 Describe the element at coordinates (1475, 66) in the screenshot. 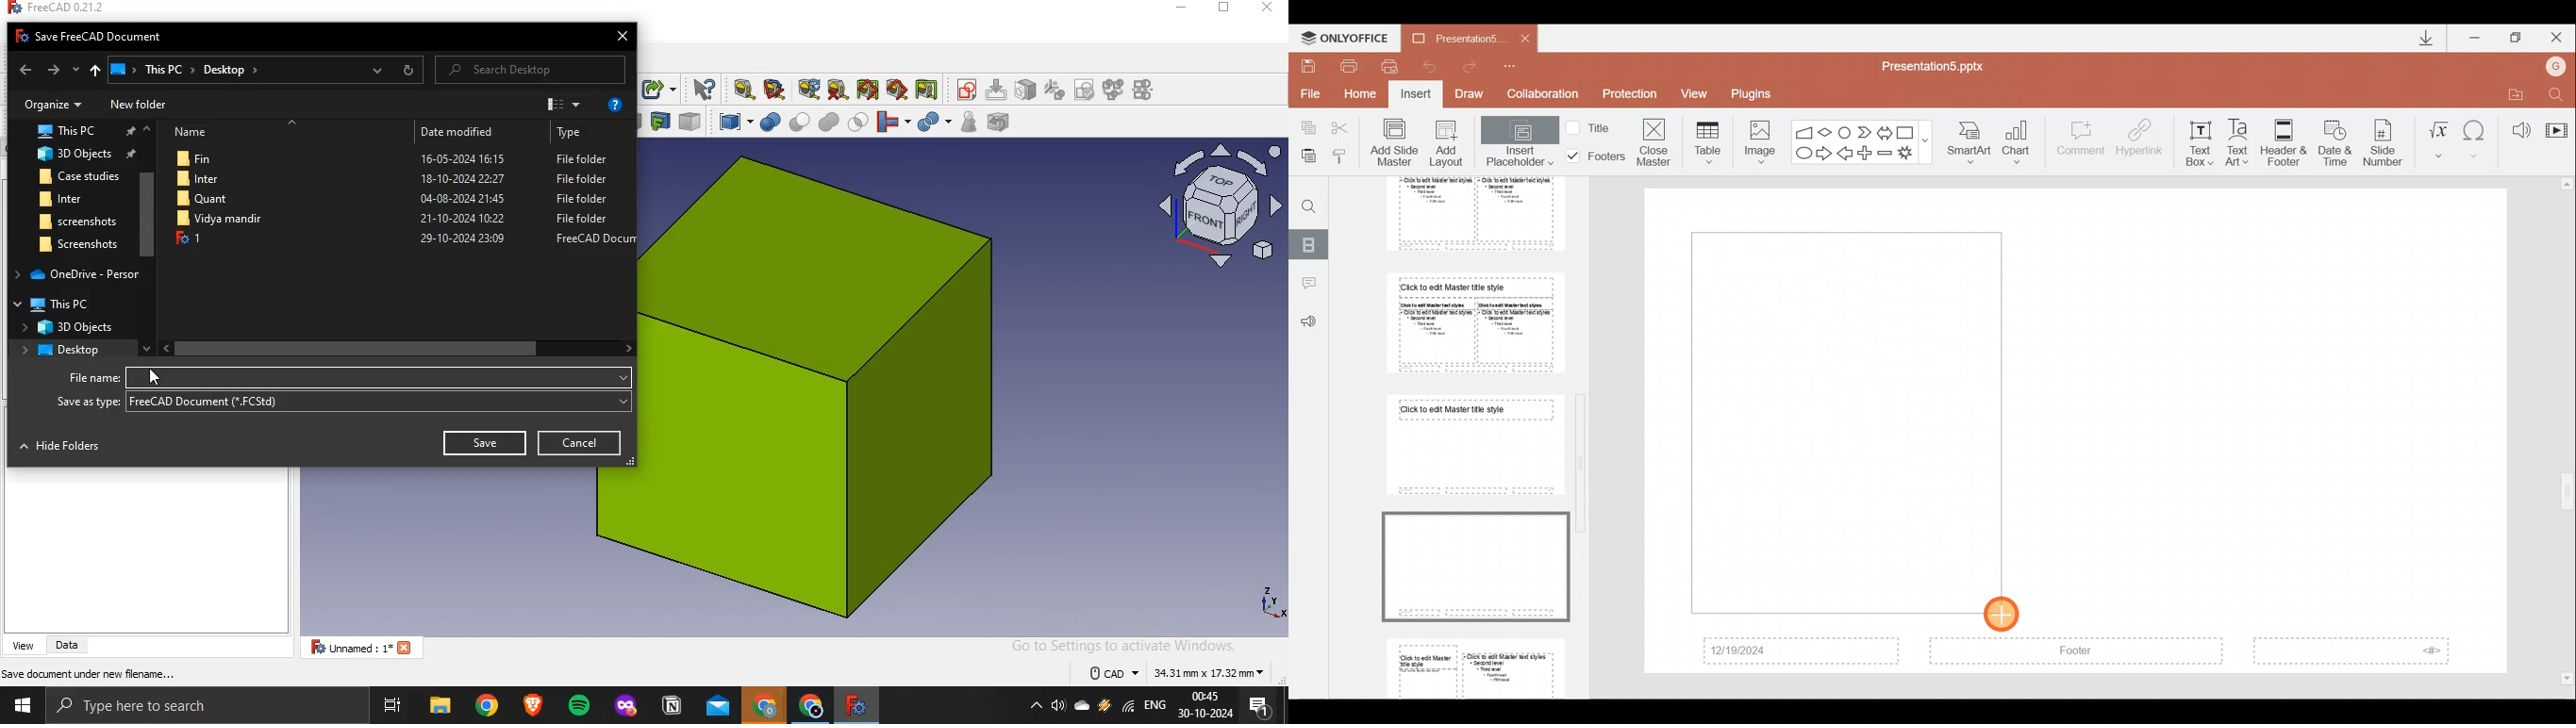

I see `Redo` at that location.